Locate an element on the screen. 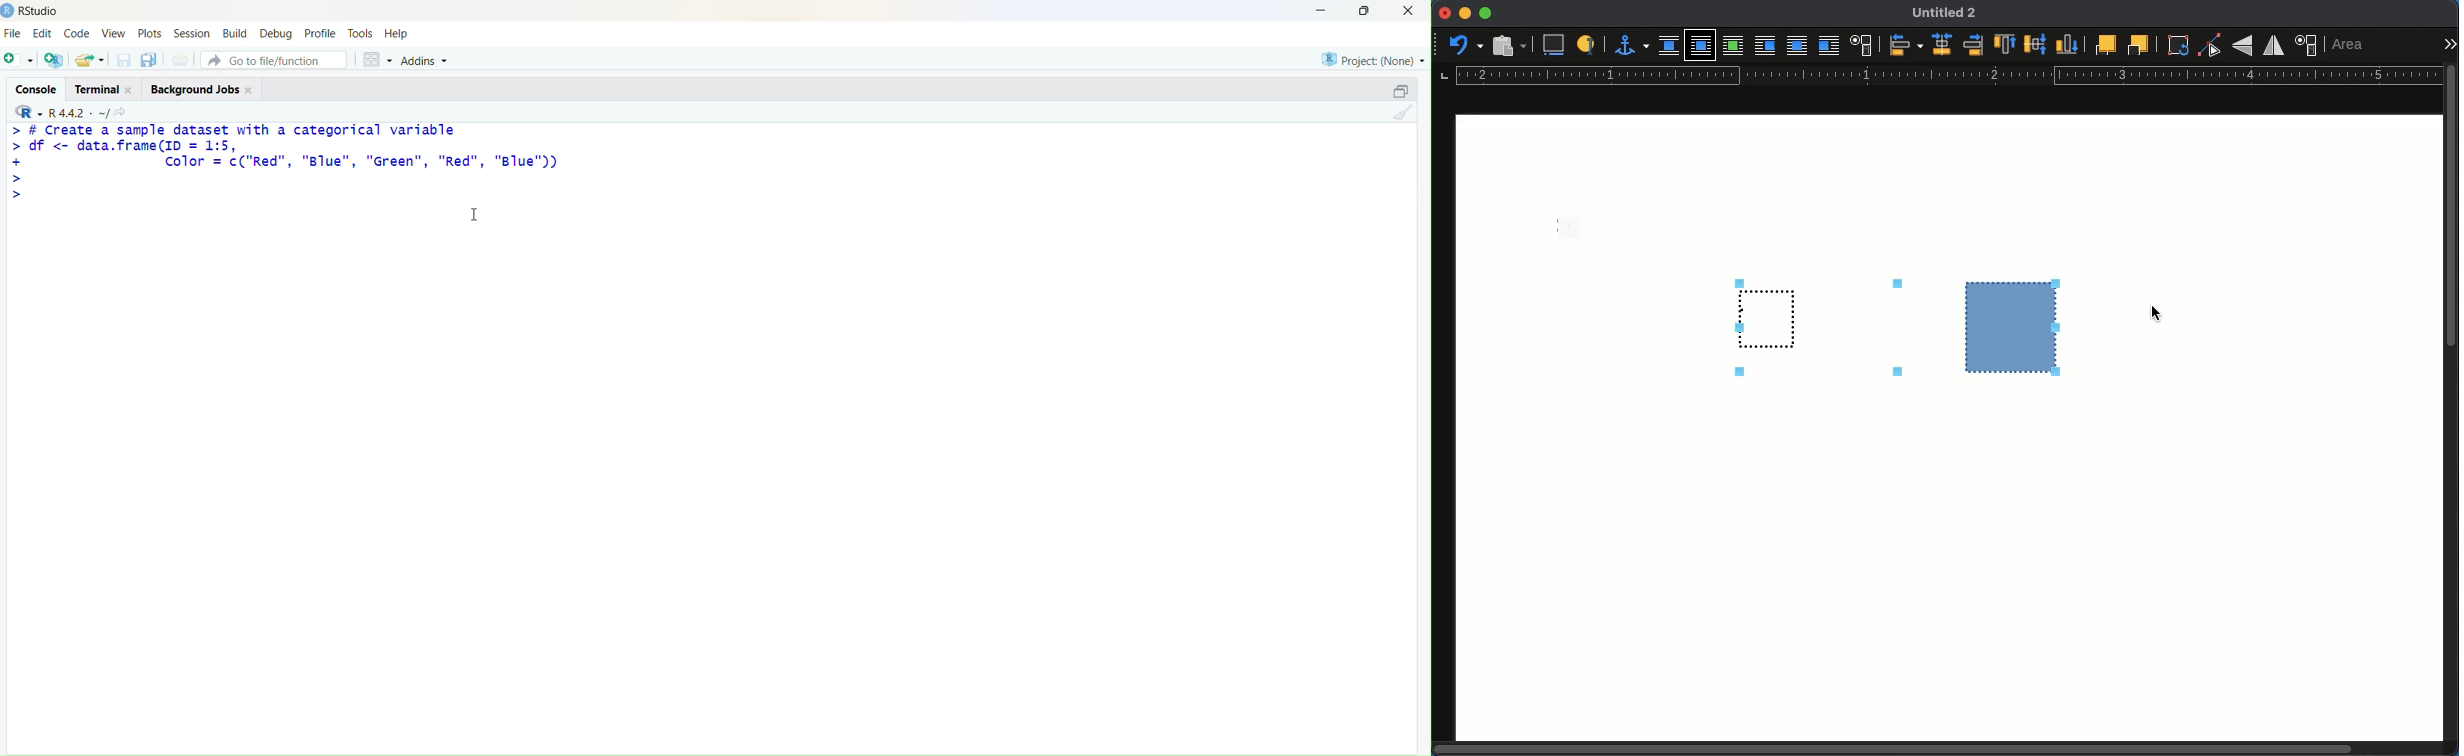 This screenshot has height=756, width=2464. background jobs is located at coordinates (196, 90).